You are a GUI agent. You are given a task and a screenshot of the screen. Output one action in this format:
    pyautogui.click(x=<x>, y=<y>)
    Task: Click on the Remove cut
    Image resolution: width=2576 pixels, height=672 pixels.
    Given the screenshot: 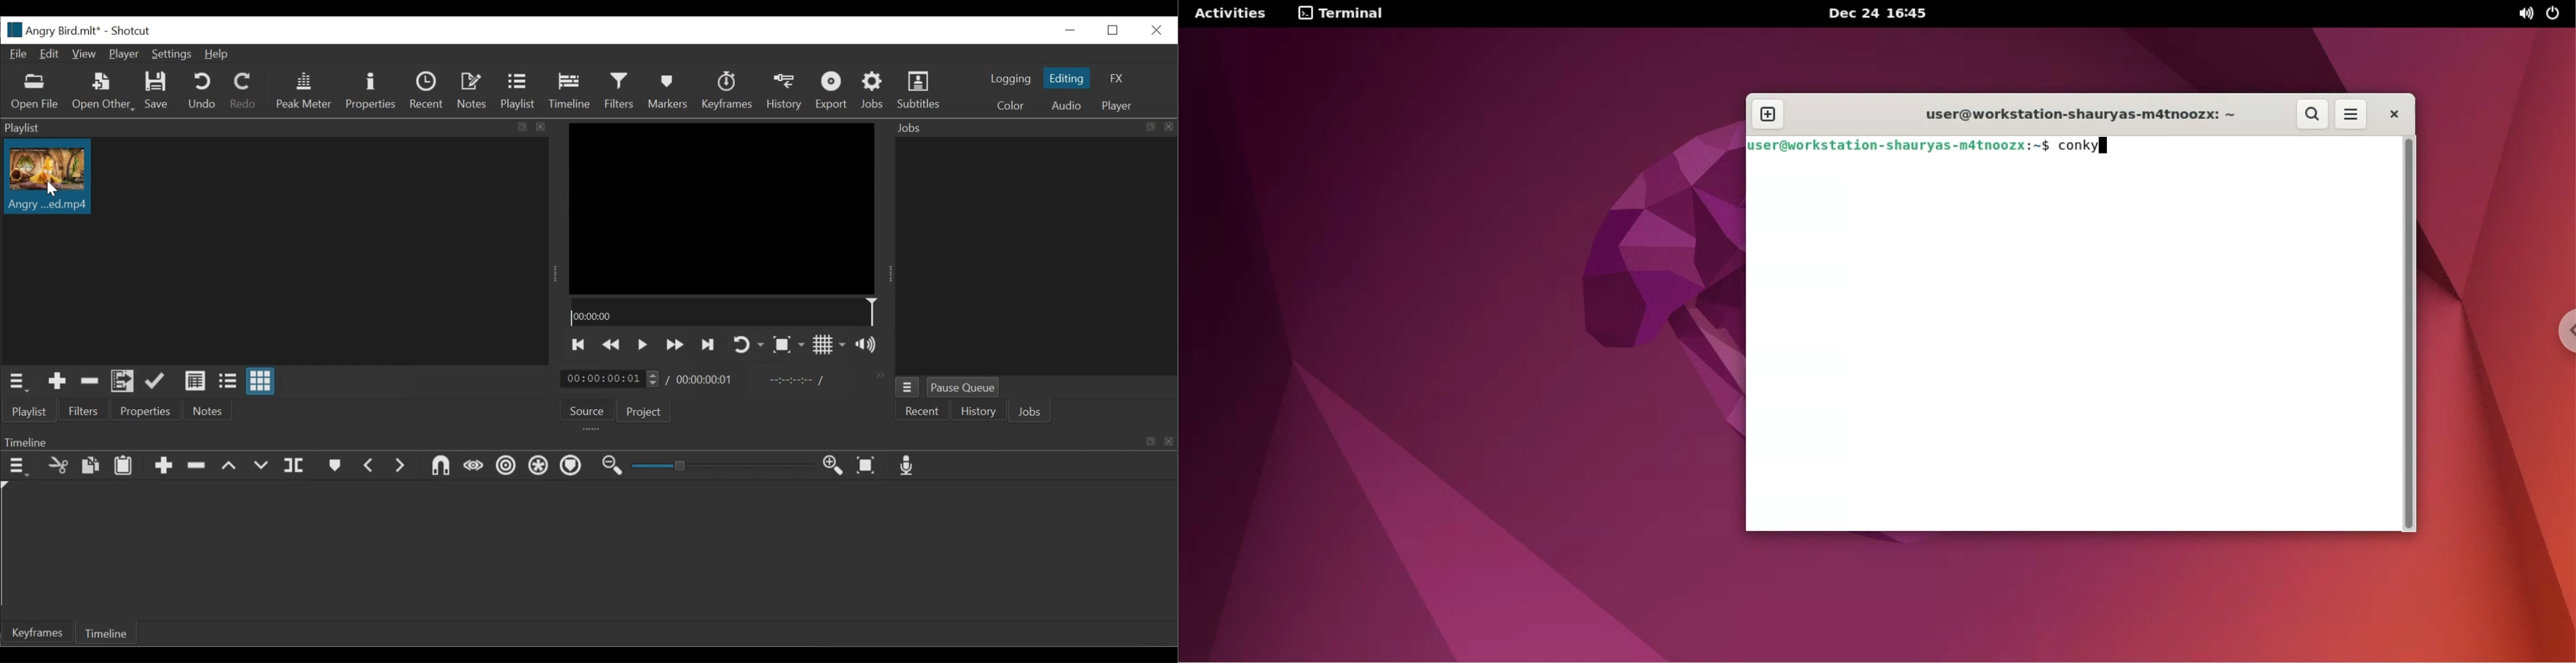 What is the action you would take?
    pyautogui.click(x=90, y=382)
    